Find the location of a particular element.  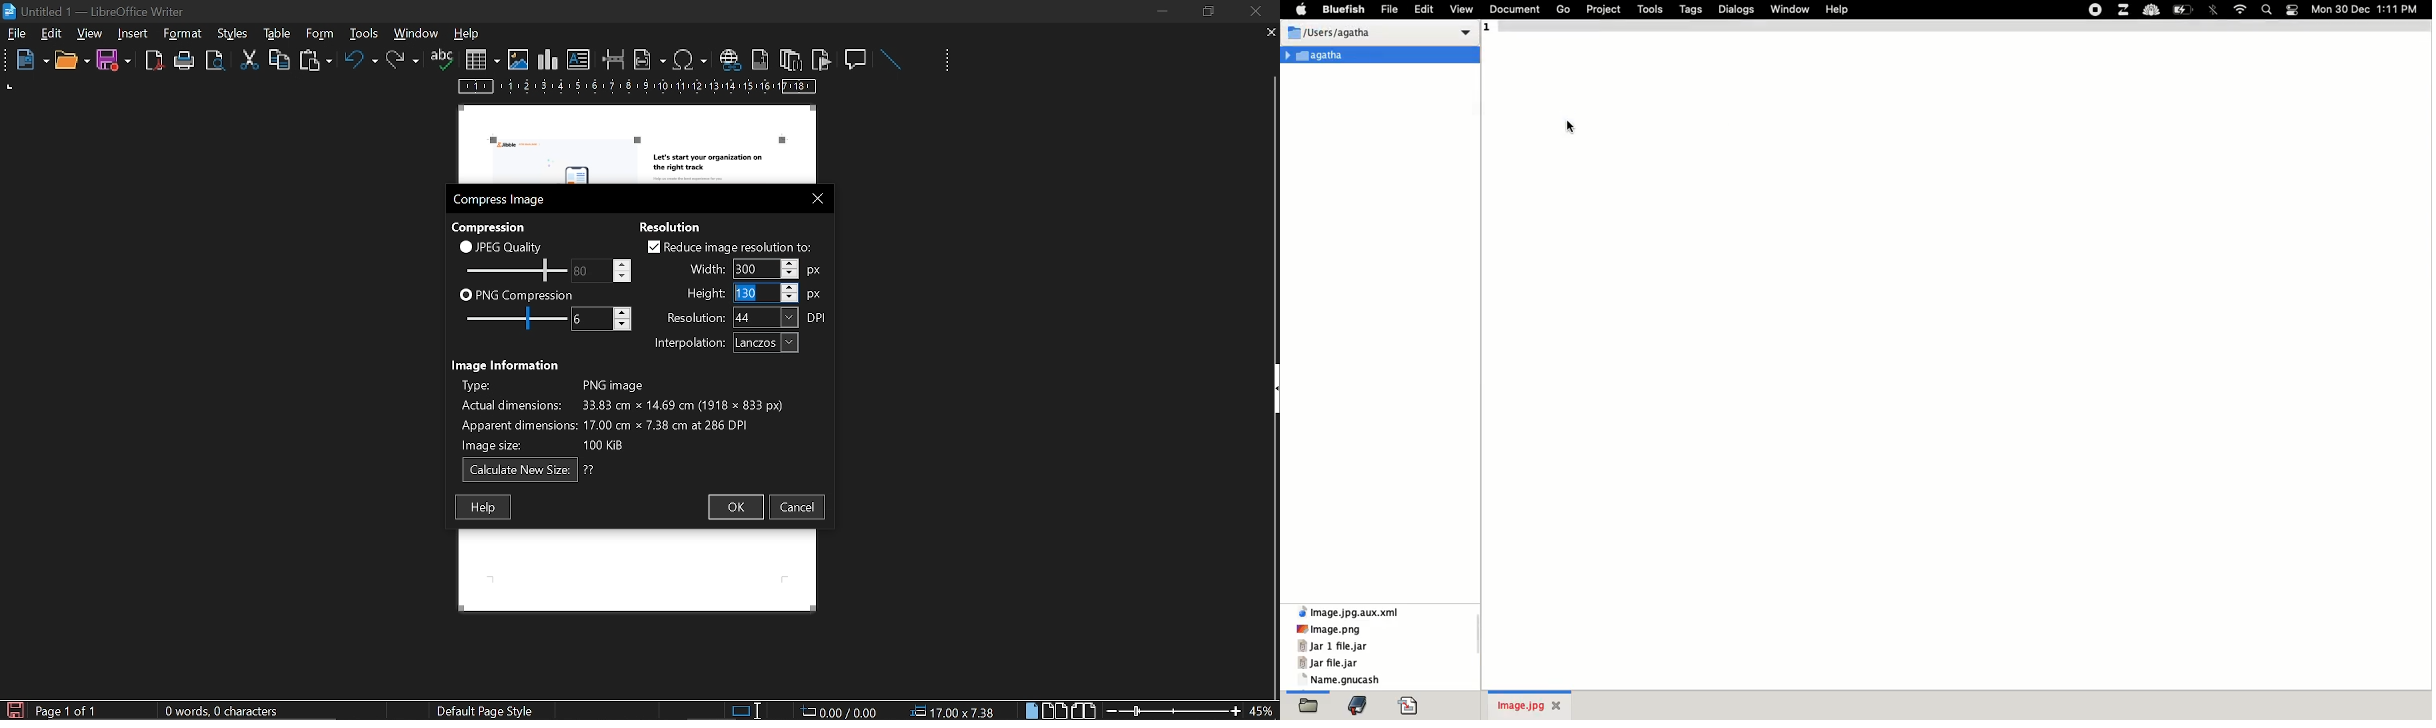

resolution is located at coordinates (747, 317).